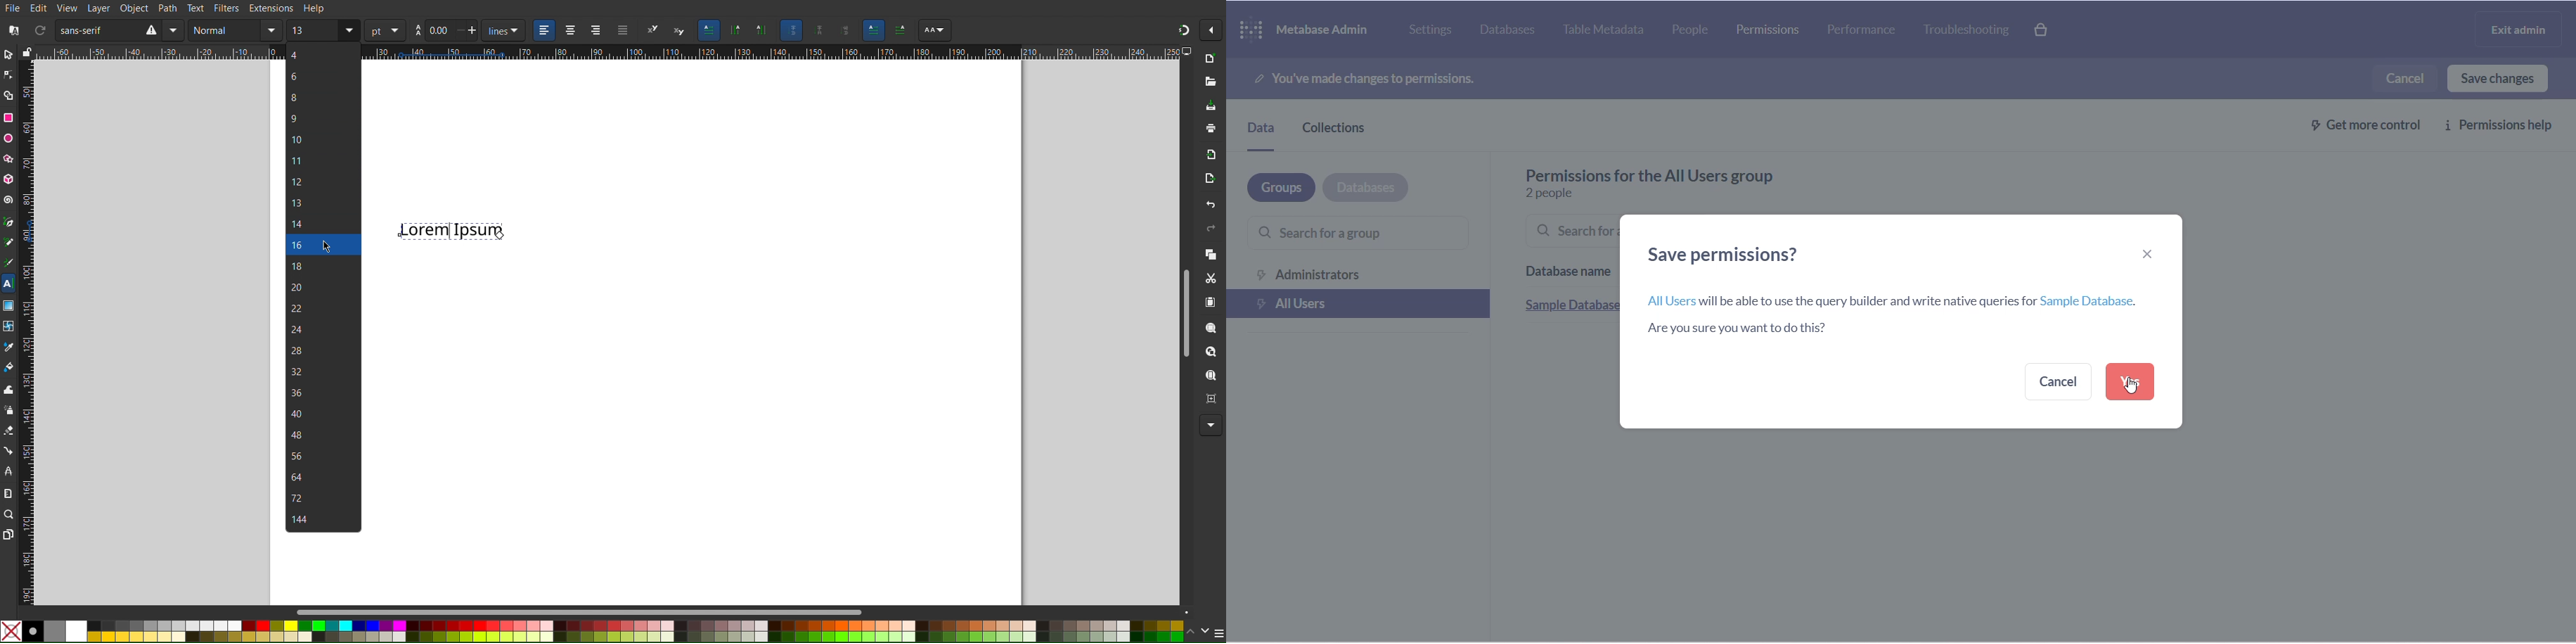 This screenshot has width=2576, height=644. Describe the element at coordinates (9, 75) in the screenshot. I see `Node Tool` at that location.